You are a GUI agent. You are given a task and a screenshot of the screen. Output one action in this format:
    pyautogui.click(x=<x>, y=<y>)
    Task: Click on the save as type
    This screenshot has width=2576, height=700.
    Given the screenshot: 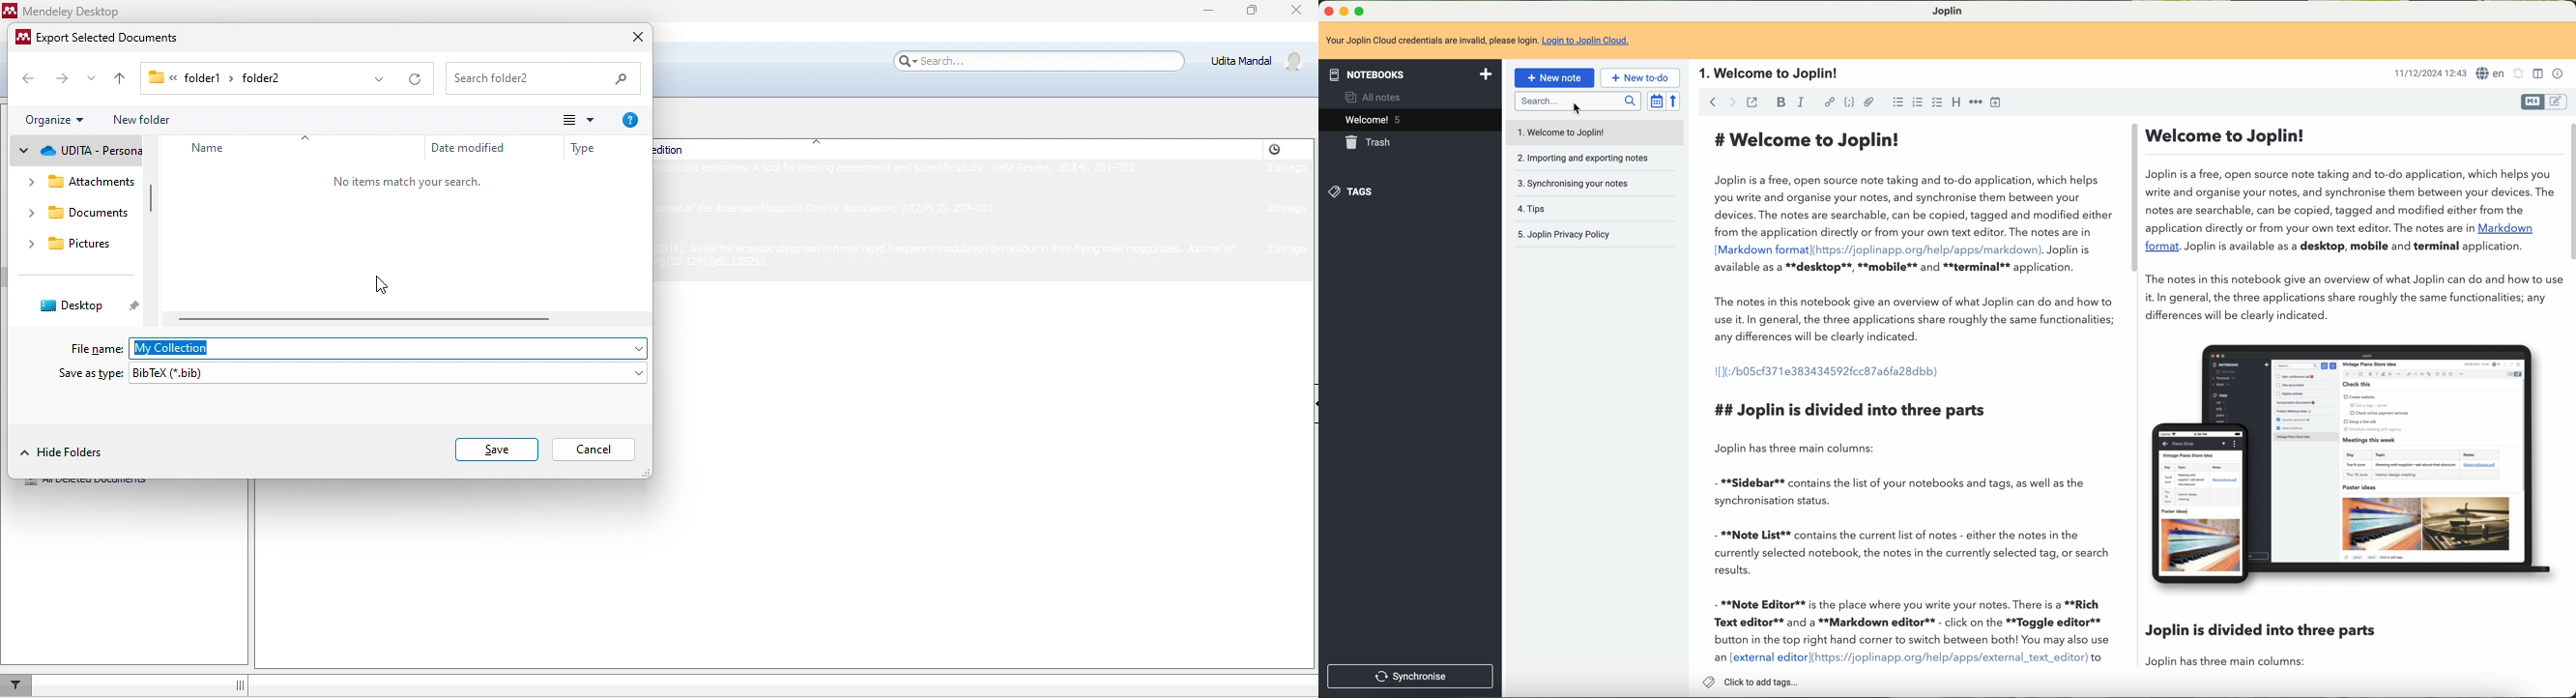 What is the action you would take?
    pyautogui.click(x=89, y=374)
    